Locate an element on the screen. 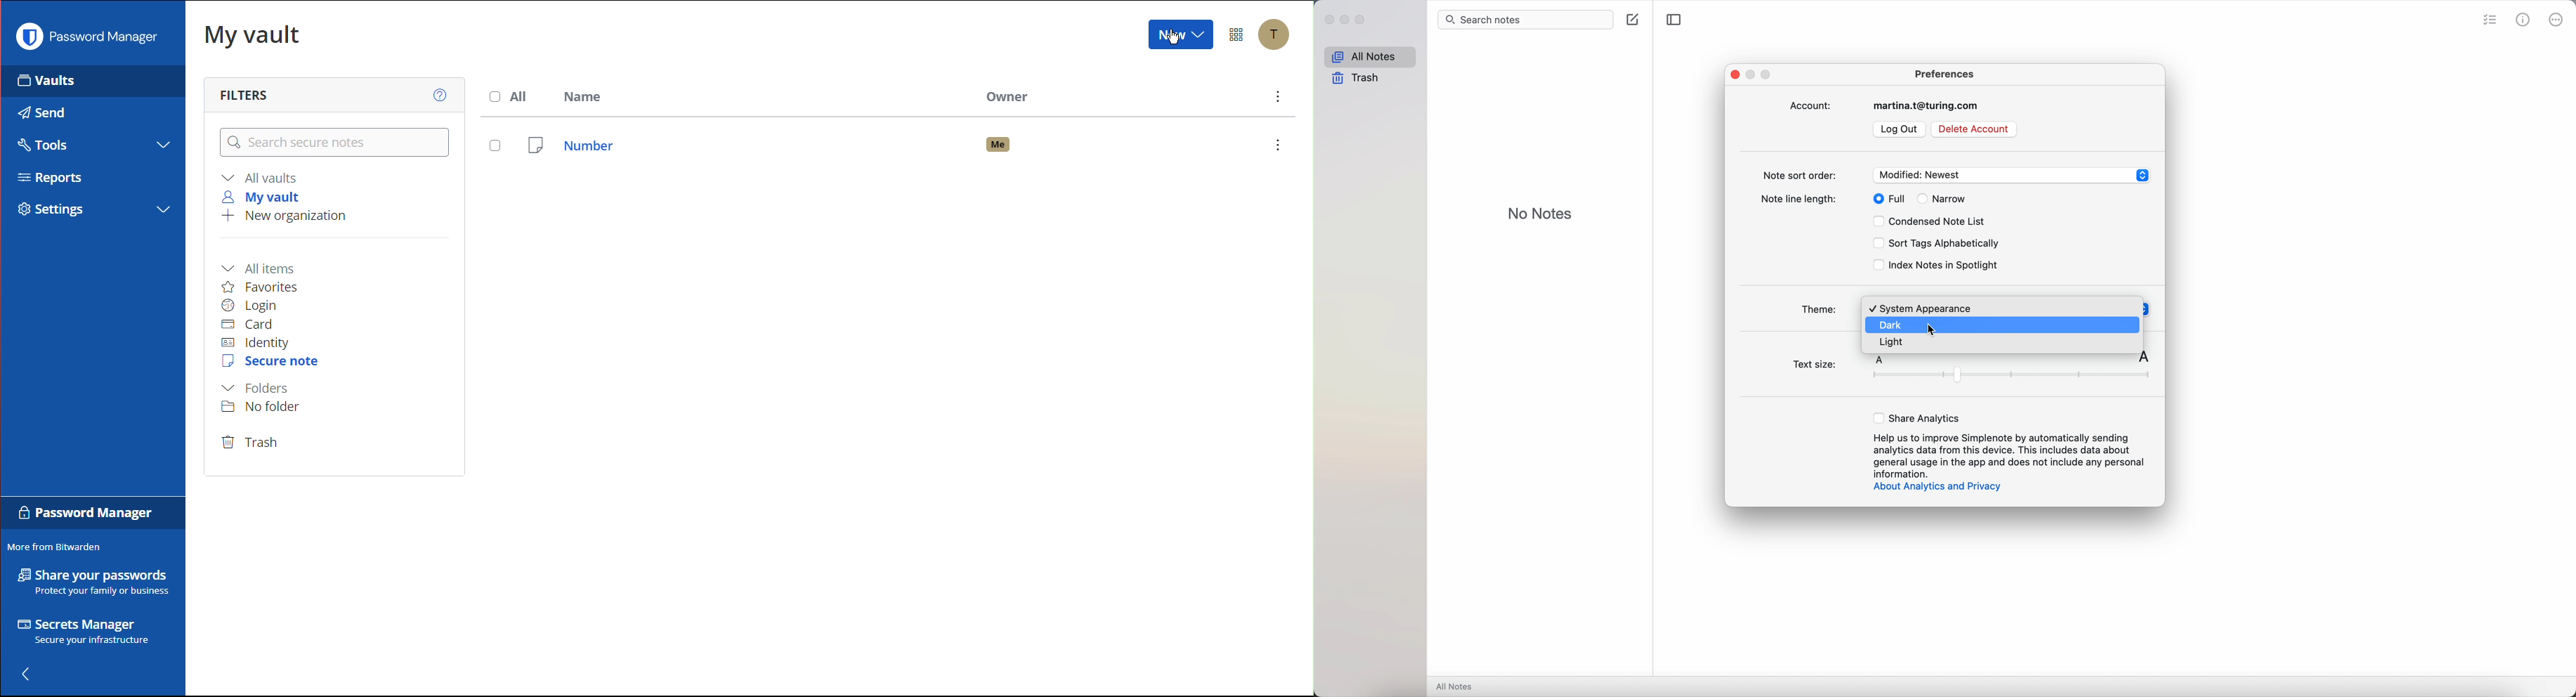 The height and width of the screenshot is (700, 2576). My vault is located at coordinates (265, 197).